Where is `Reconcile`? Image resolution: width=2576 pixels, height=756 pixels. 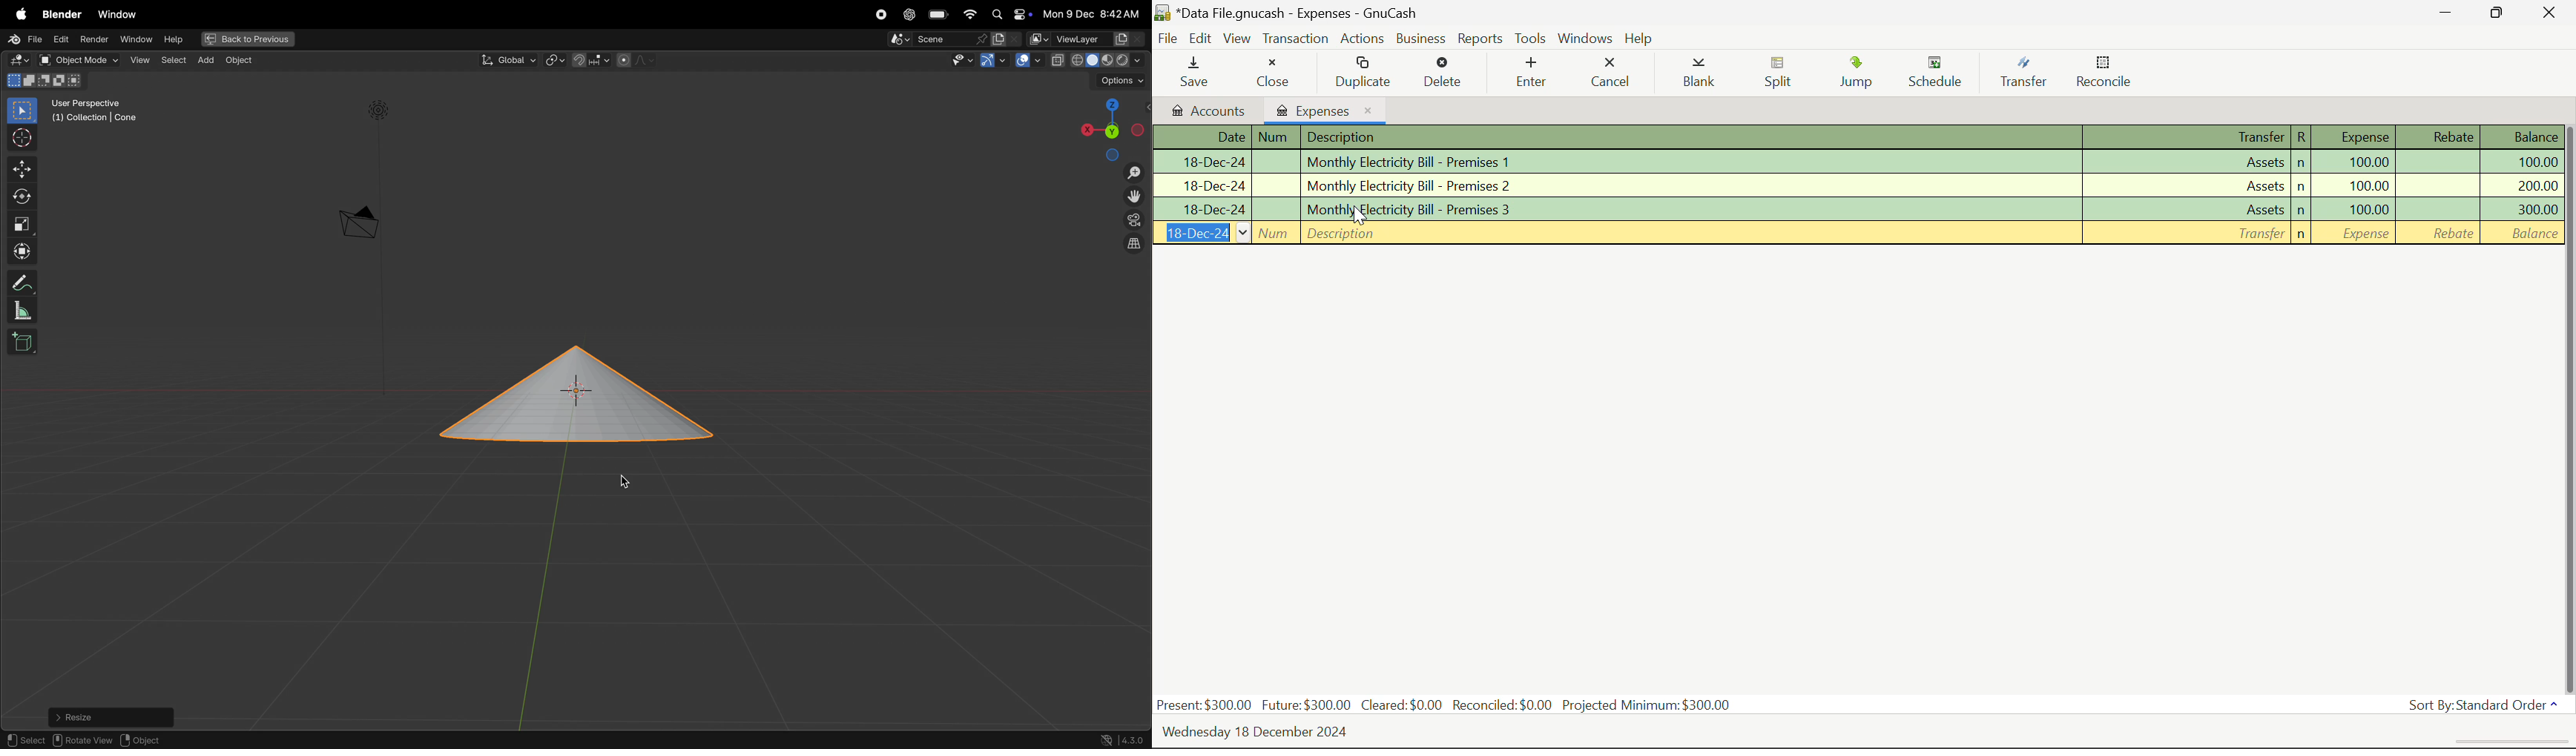
Reconcile is located at coordinates (2110, 75).